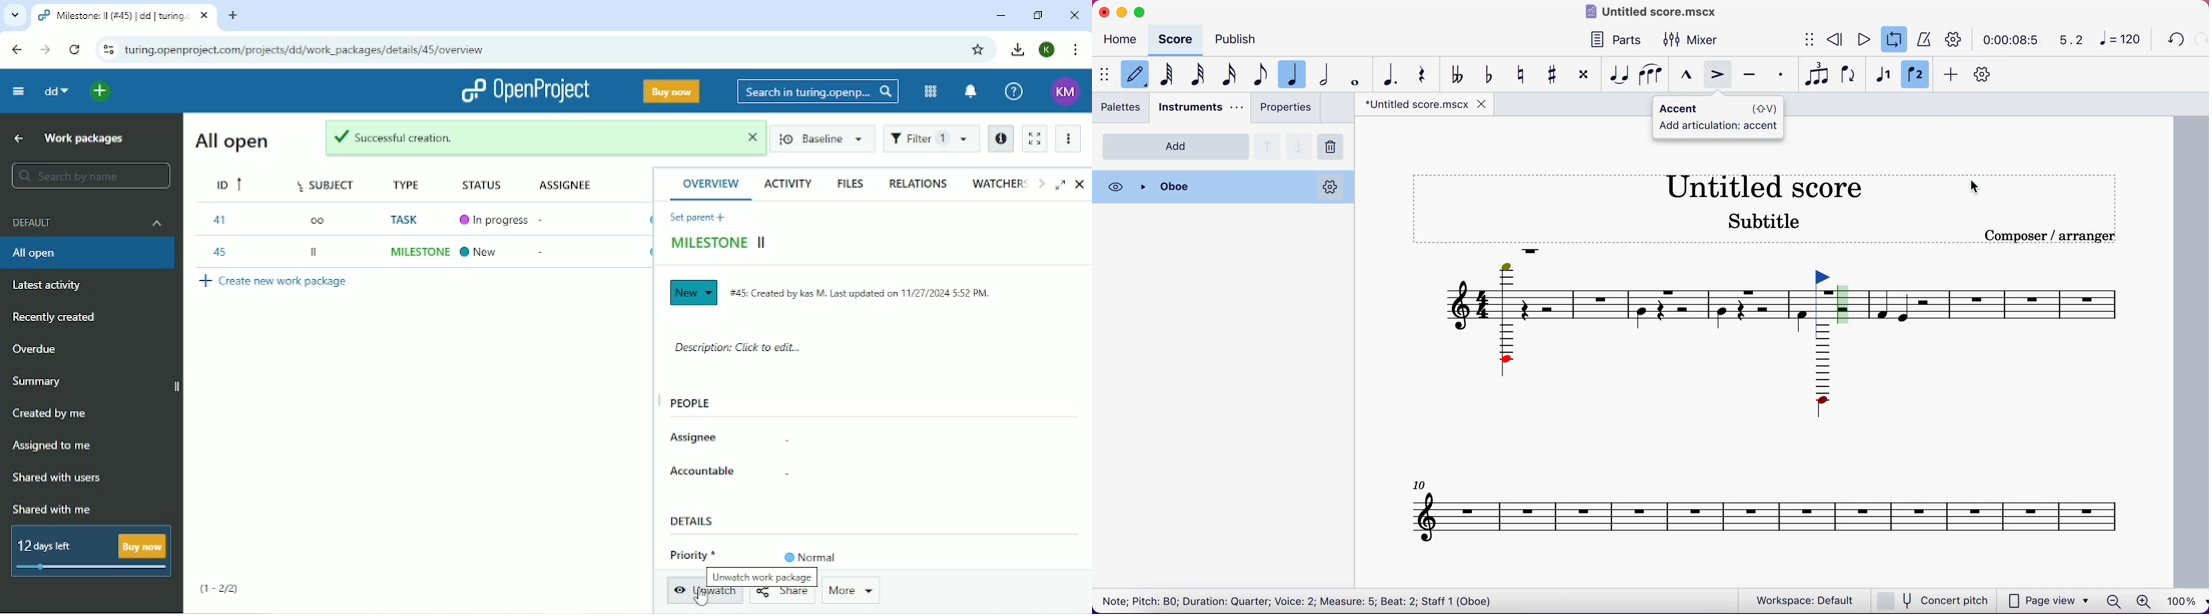 The width and height of the screenshot is (2212, 616). I want to click on marcato, so click(1689, 76).